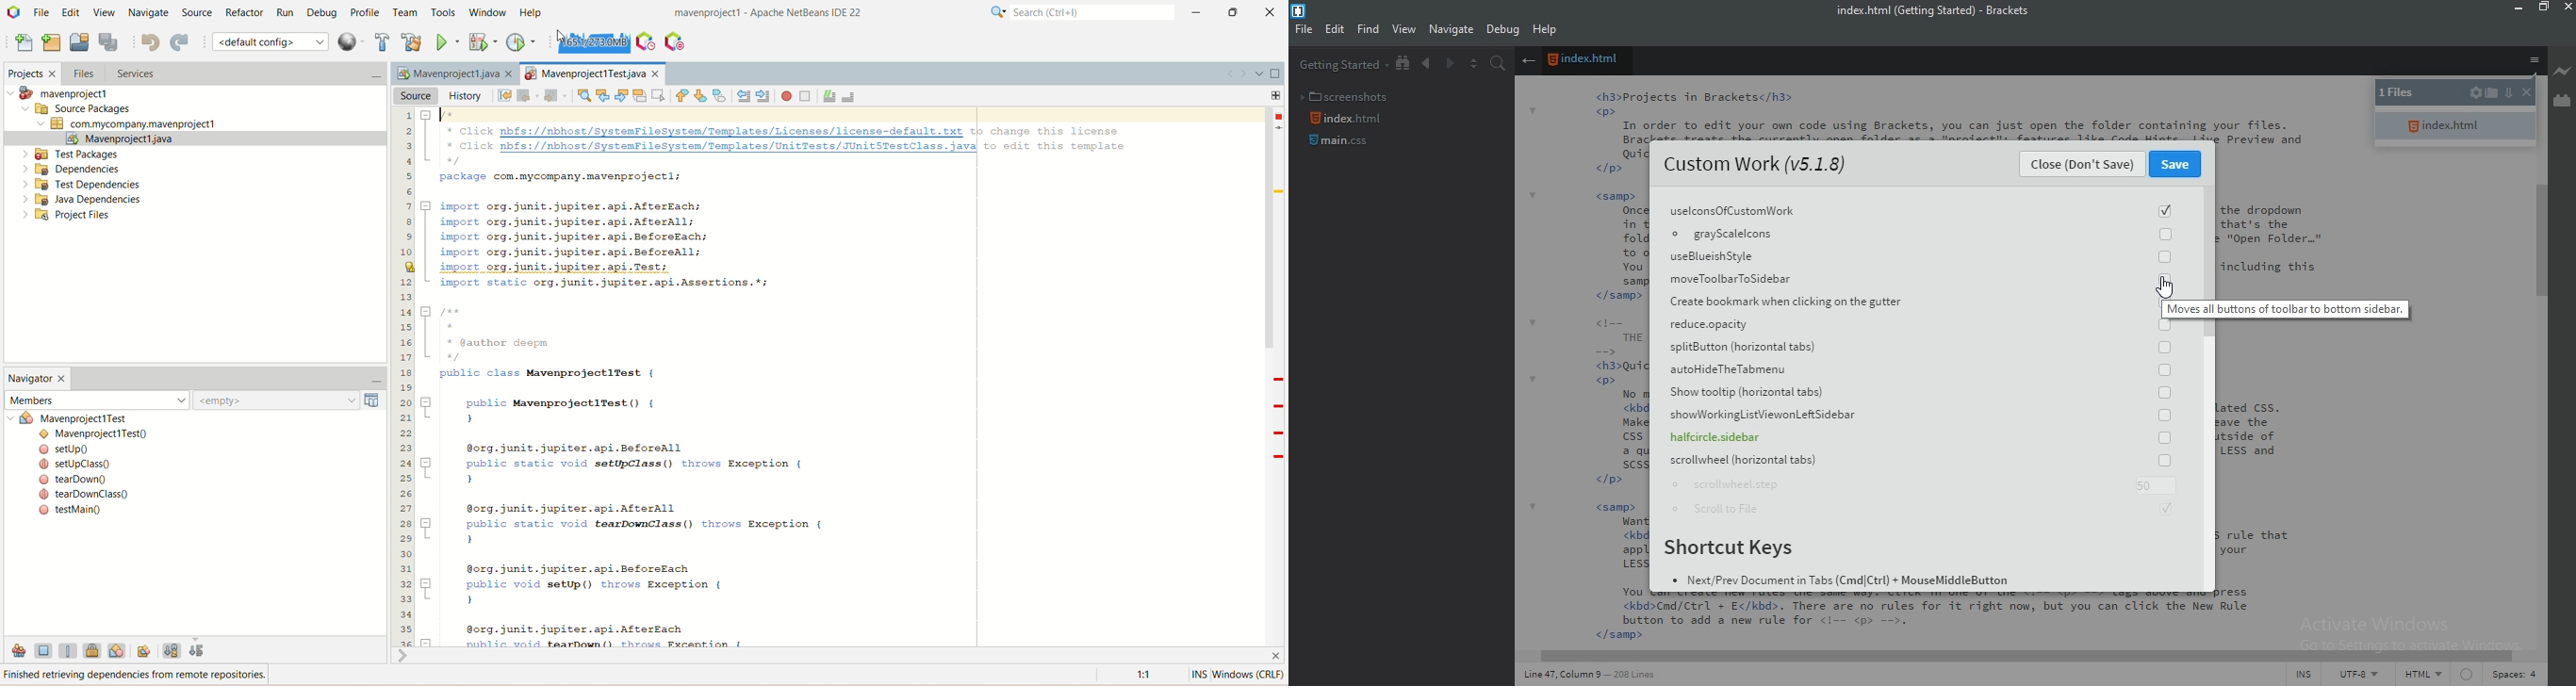 Image resolution: width=2576 pixels, height=700 pixels. Describe the element at coordinates (2512, 677) in the screenshot. I see `space: 4` at that location.